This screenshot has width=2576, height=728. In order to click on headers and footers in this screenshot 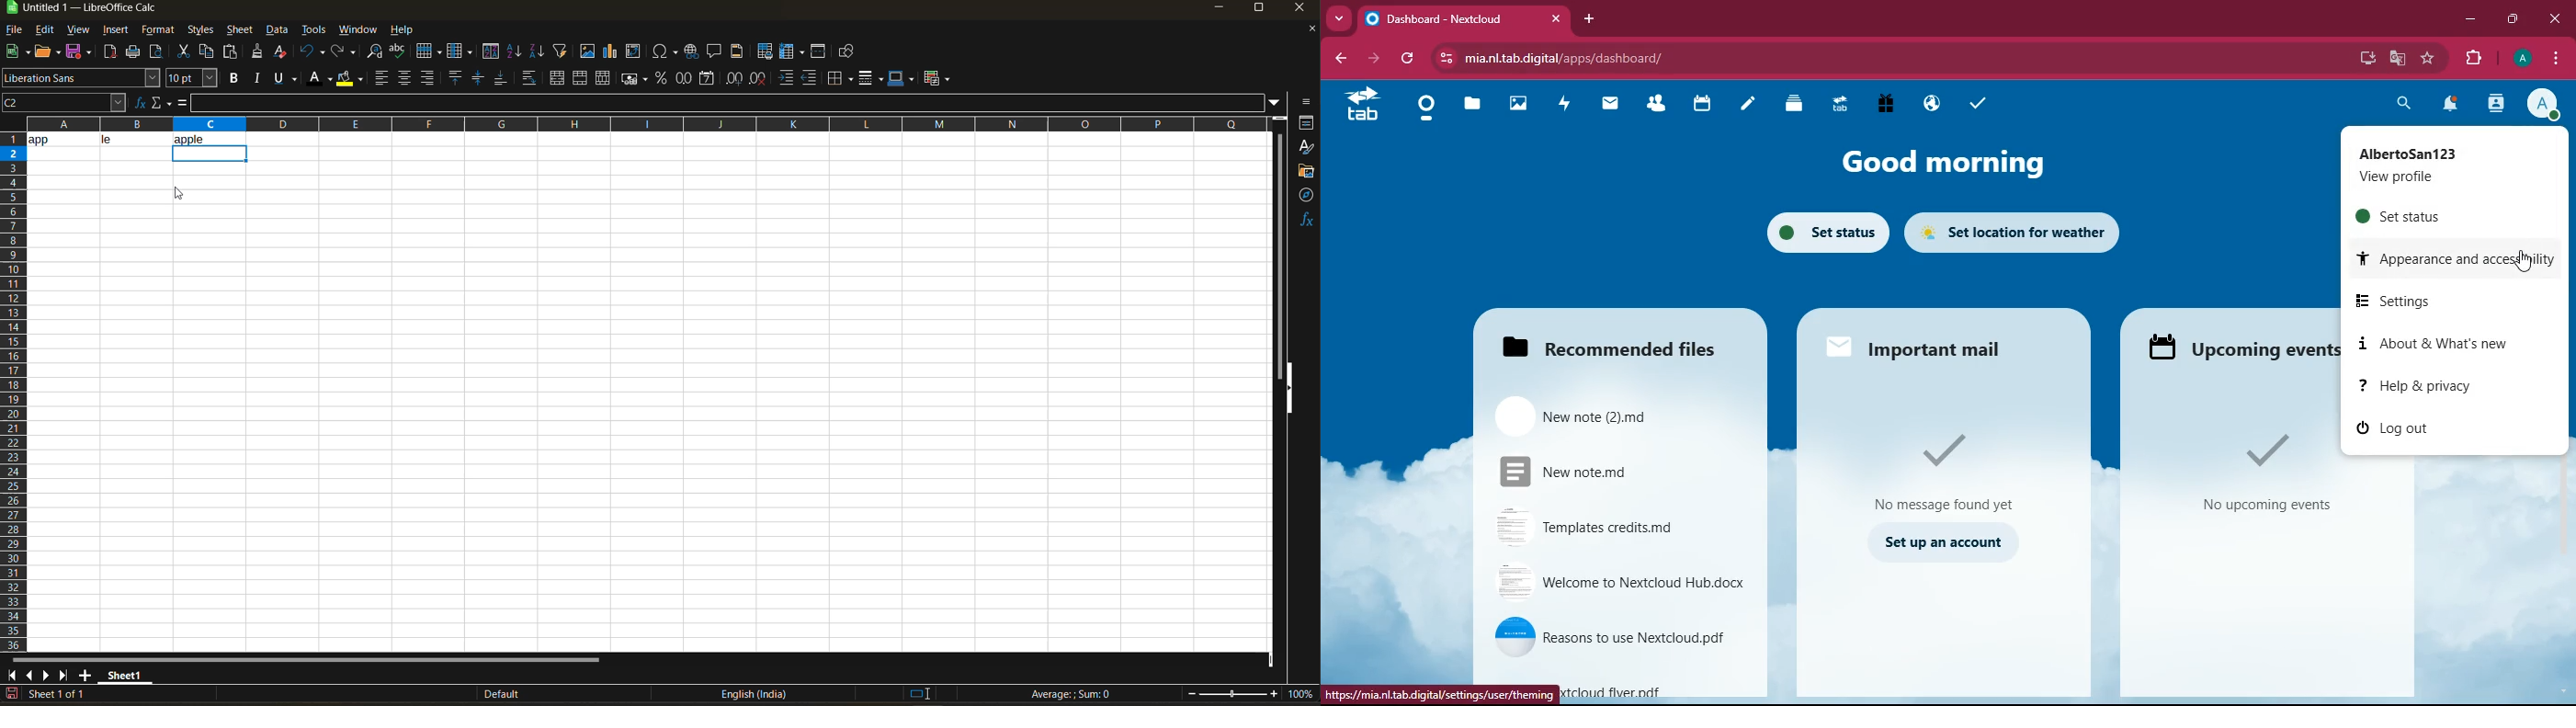, I will do `click(737, 50)`.